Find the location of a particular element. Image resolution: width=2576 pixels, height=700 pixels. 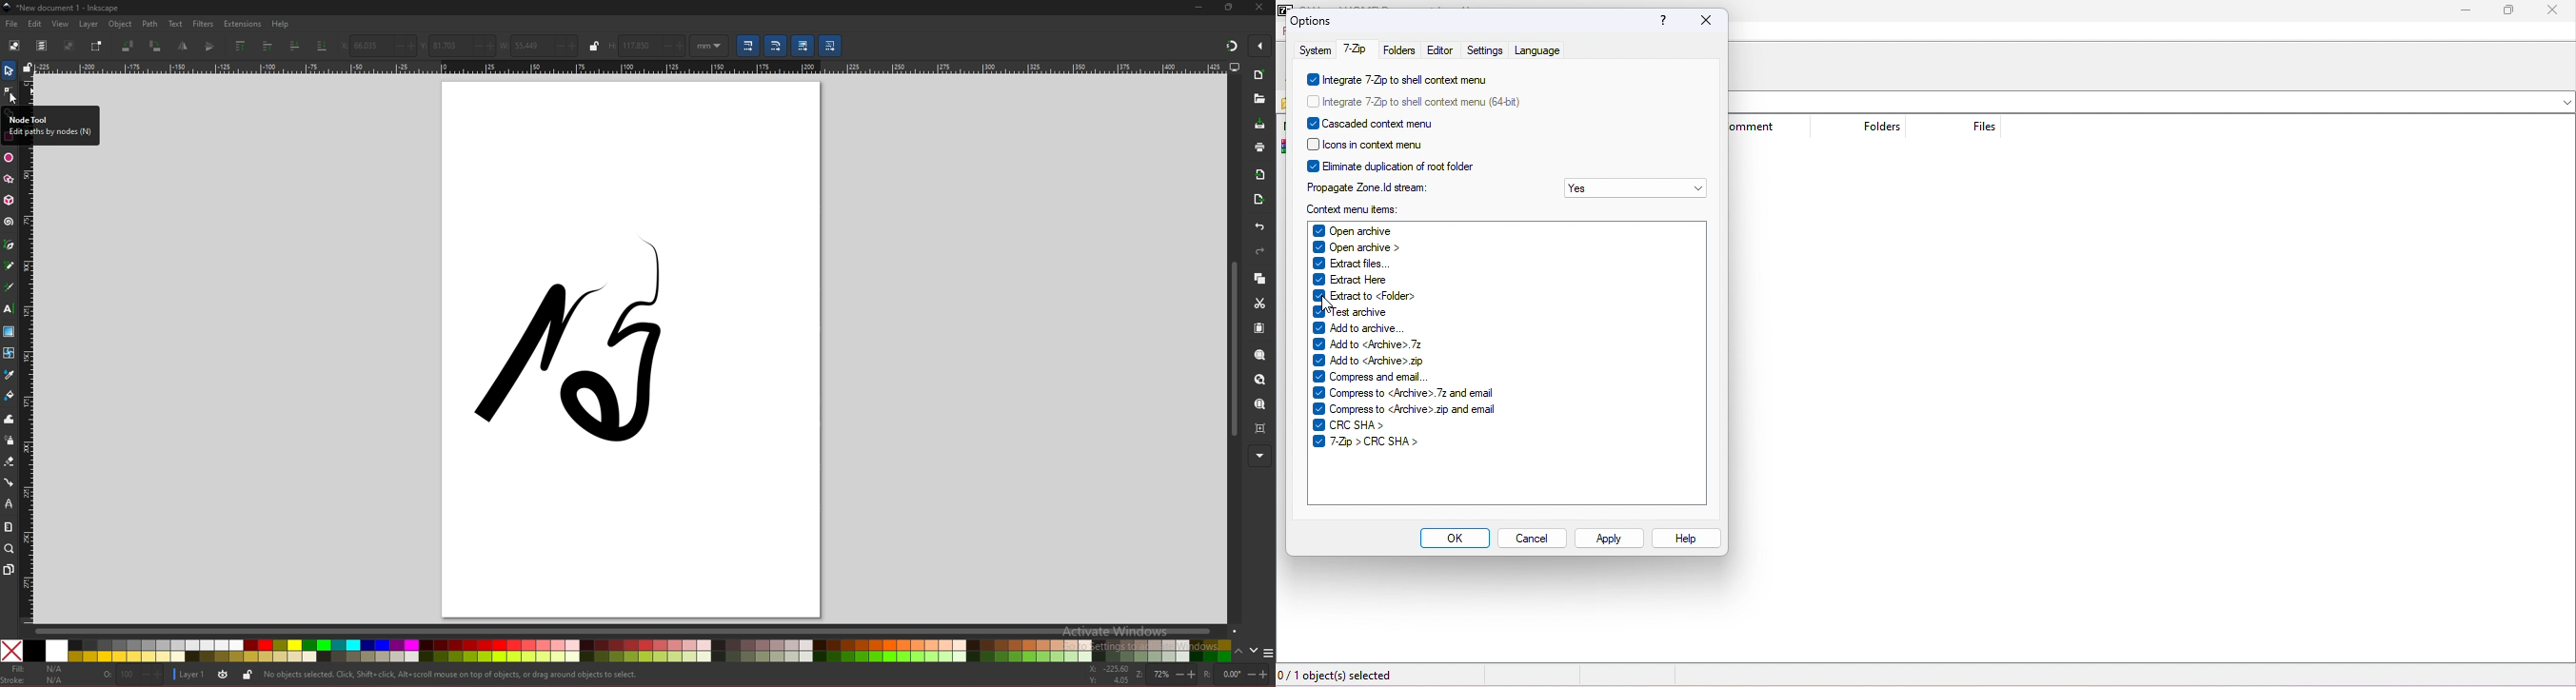

options is located at coordinates (1314, 21).